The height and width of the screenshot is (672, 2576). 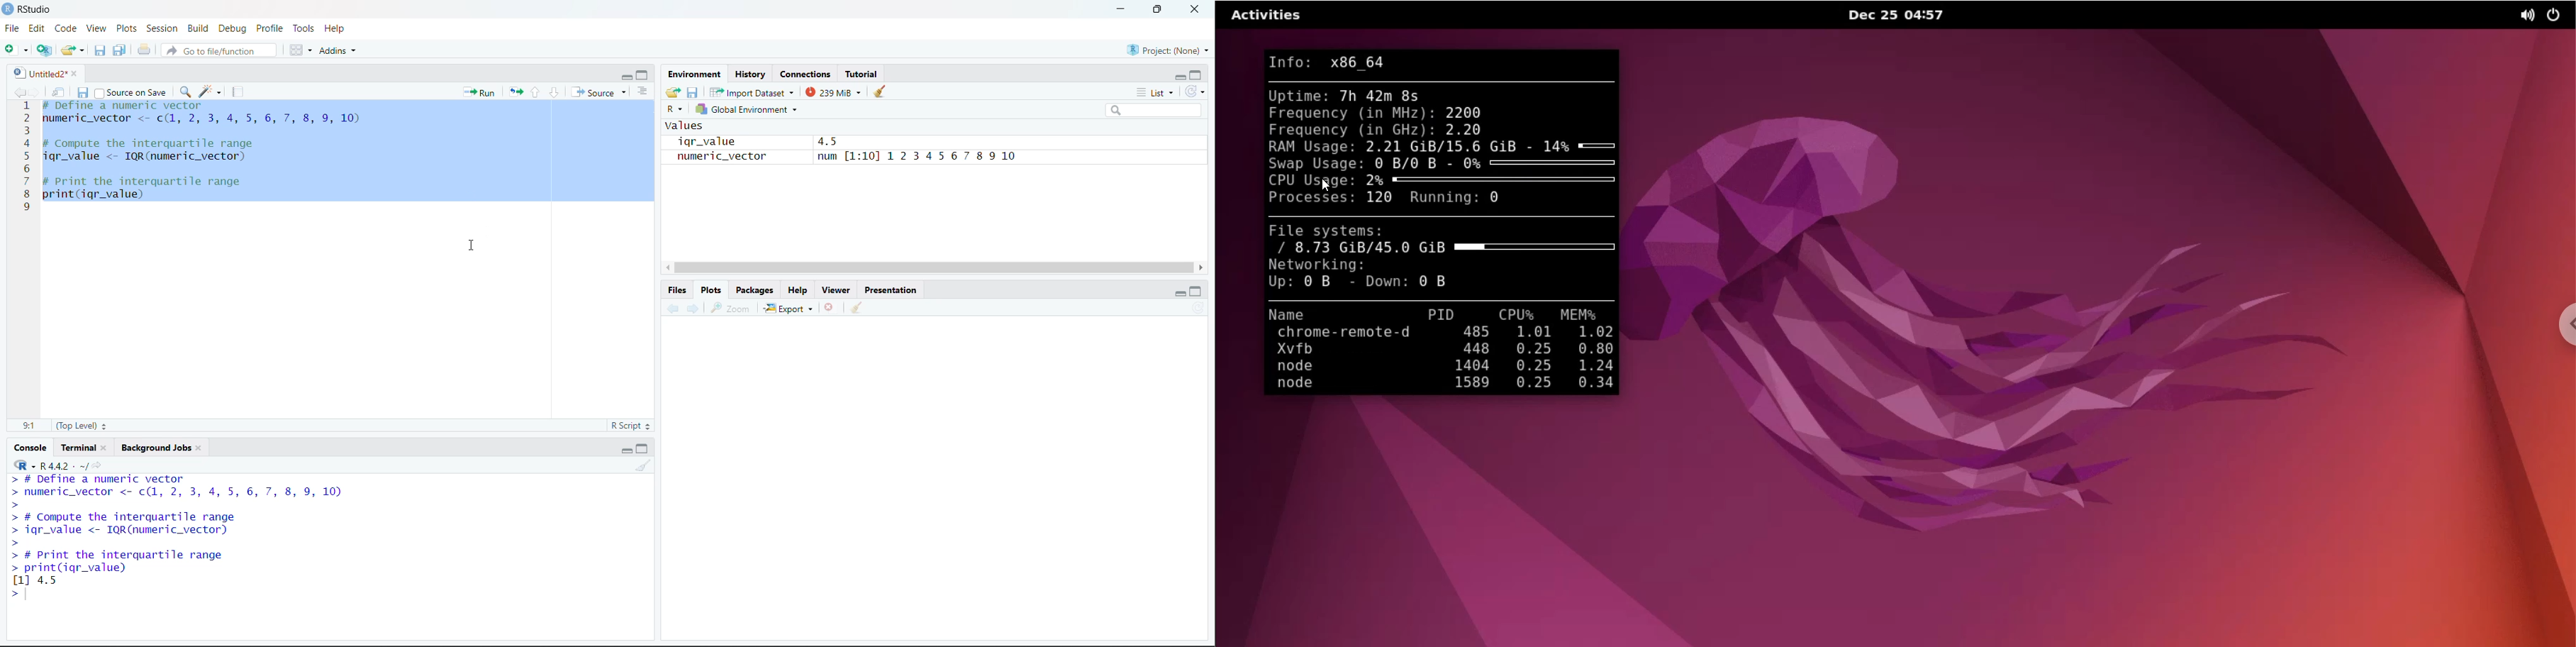 What do you see at coordinates (18, 90) in the screenshot?
I see `Go back to the previous source location (Ctrl + F9)` at bounding box center [18, 90].